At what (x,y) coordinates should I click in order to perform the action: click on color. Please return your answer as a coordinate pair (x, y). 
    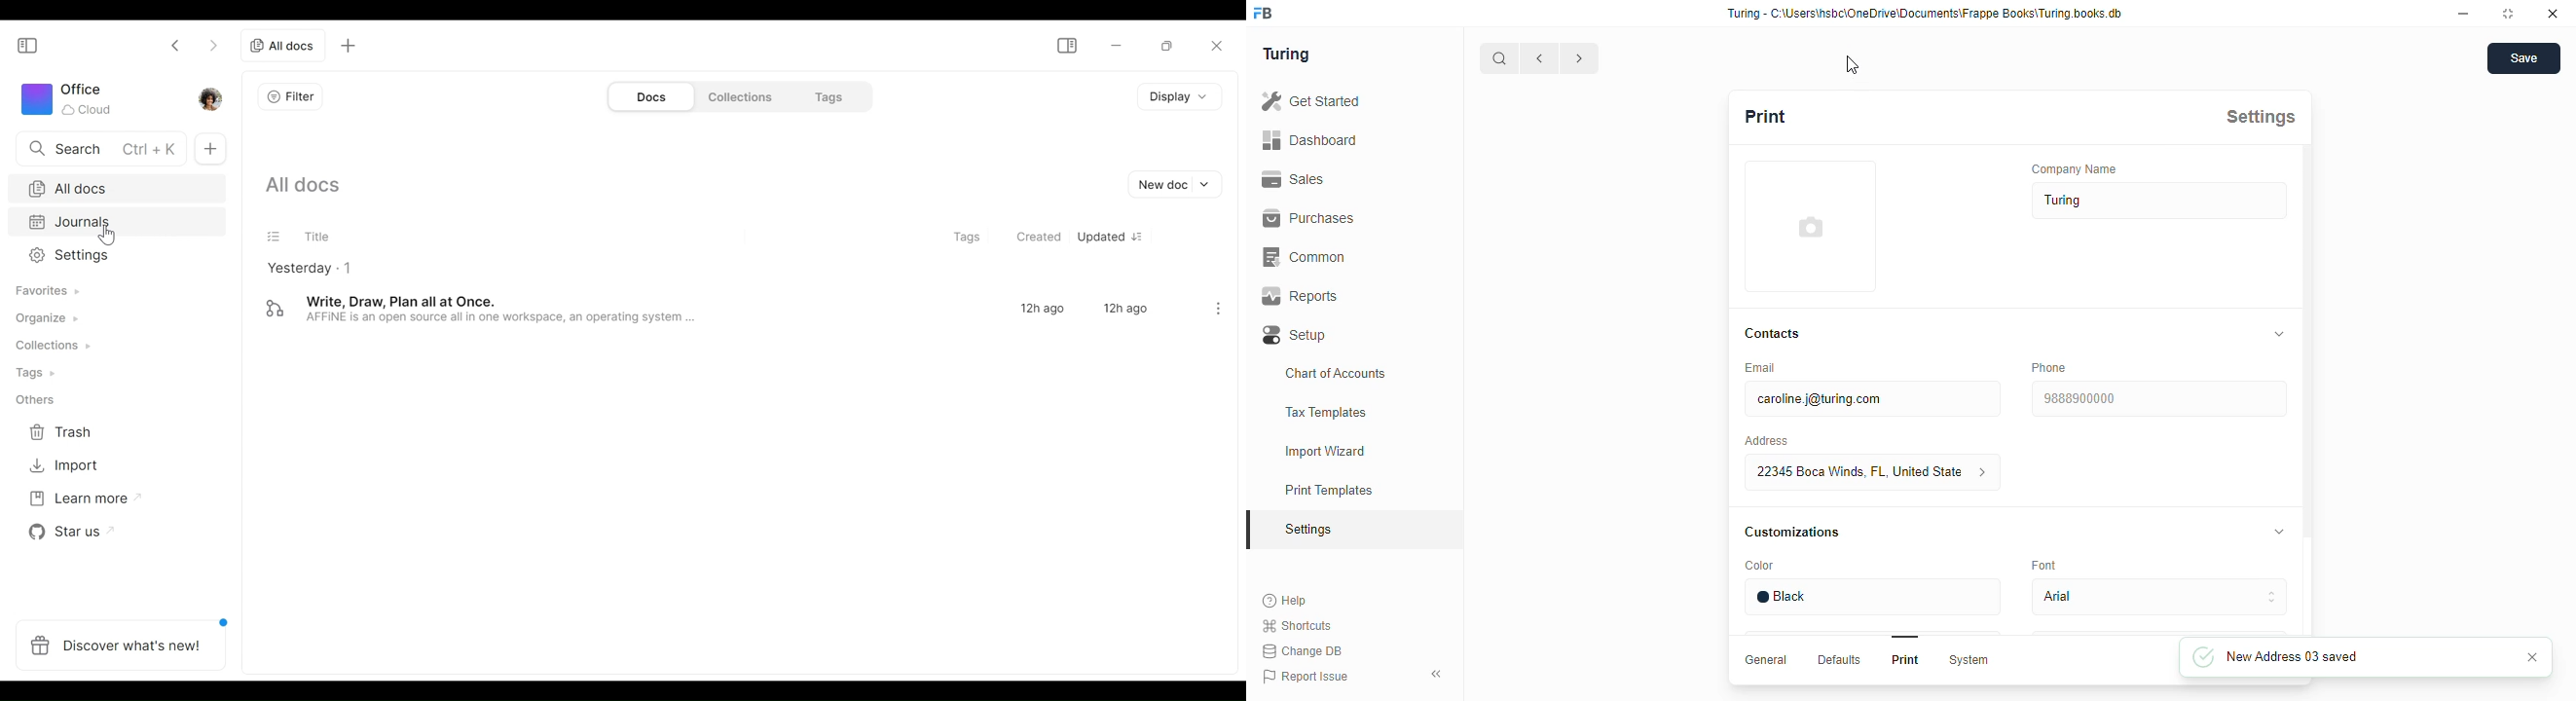
    Looking at the image, I should click on (1761, 566).